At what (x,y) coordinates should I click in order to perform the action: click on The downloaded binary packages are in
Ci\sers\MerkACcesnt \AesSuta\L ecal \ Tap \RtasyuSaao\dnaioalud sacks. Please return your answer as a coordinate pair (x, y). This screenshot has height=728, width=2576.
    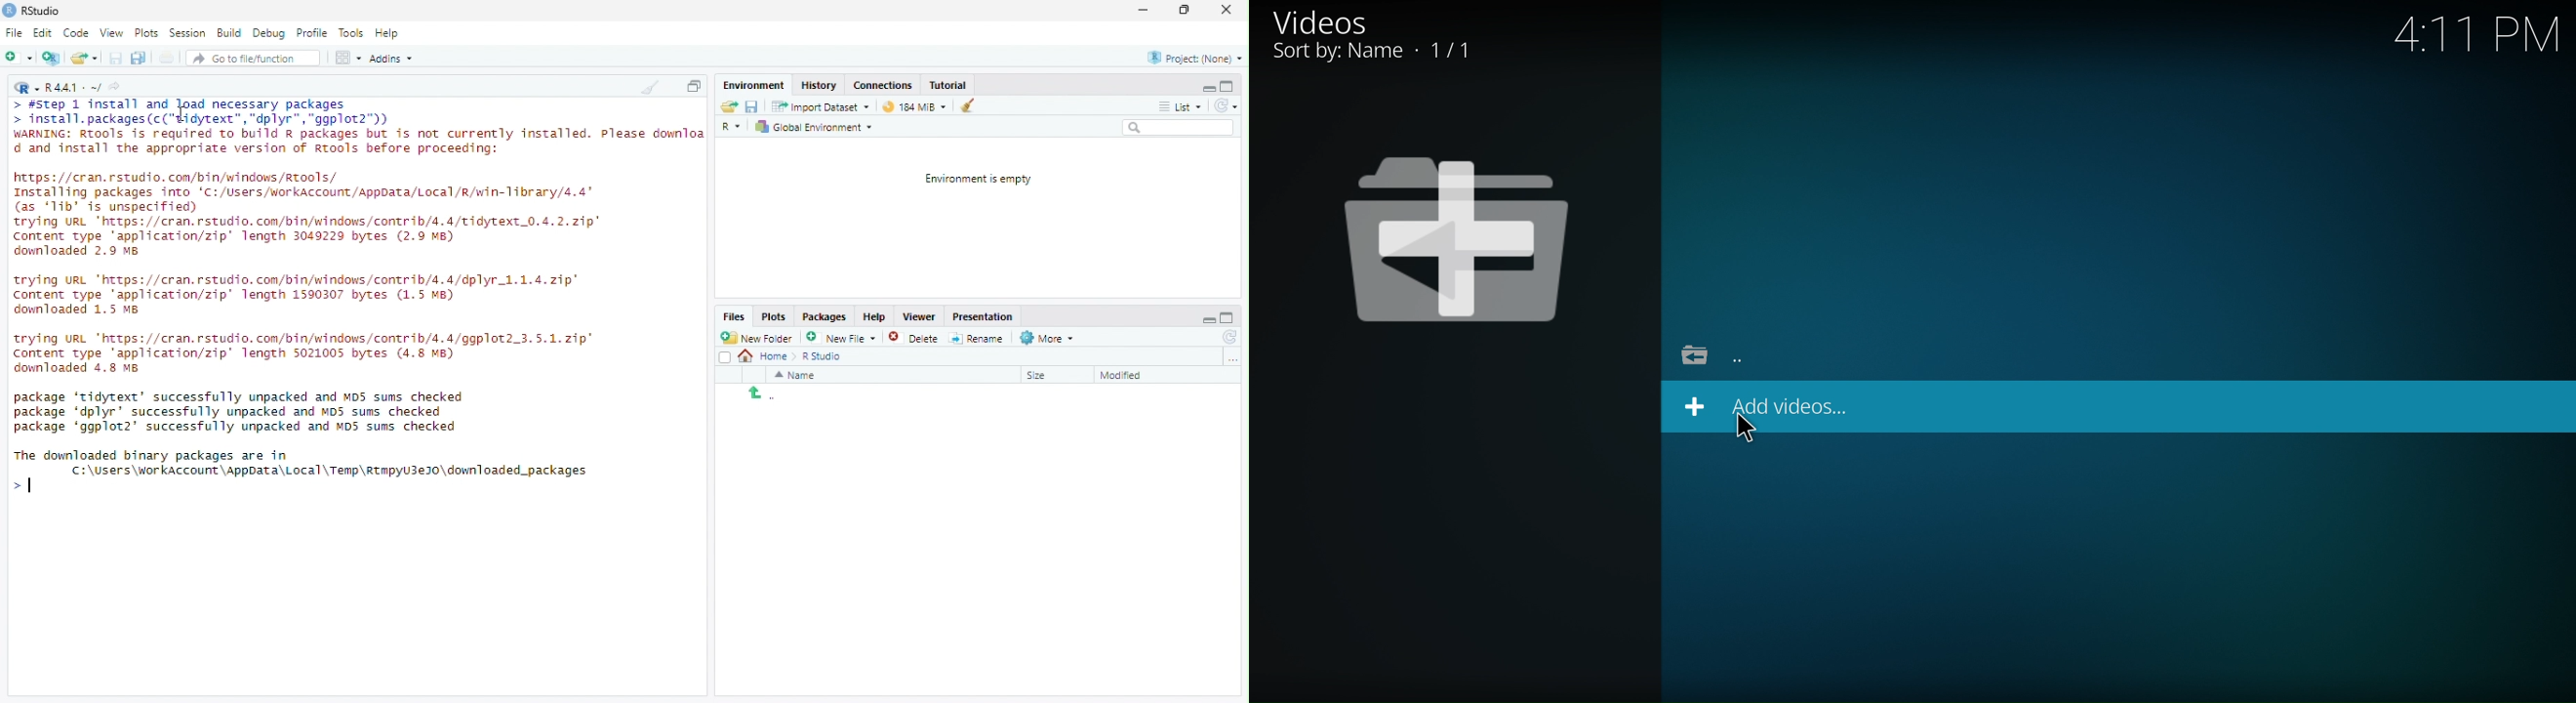
    Looking at the image, I should click on (303, 463).